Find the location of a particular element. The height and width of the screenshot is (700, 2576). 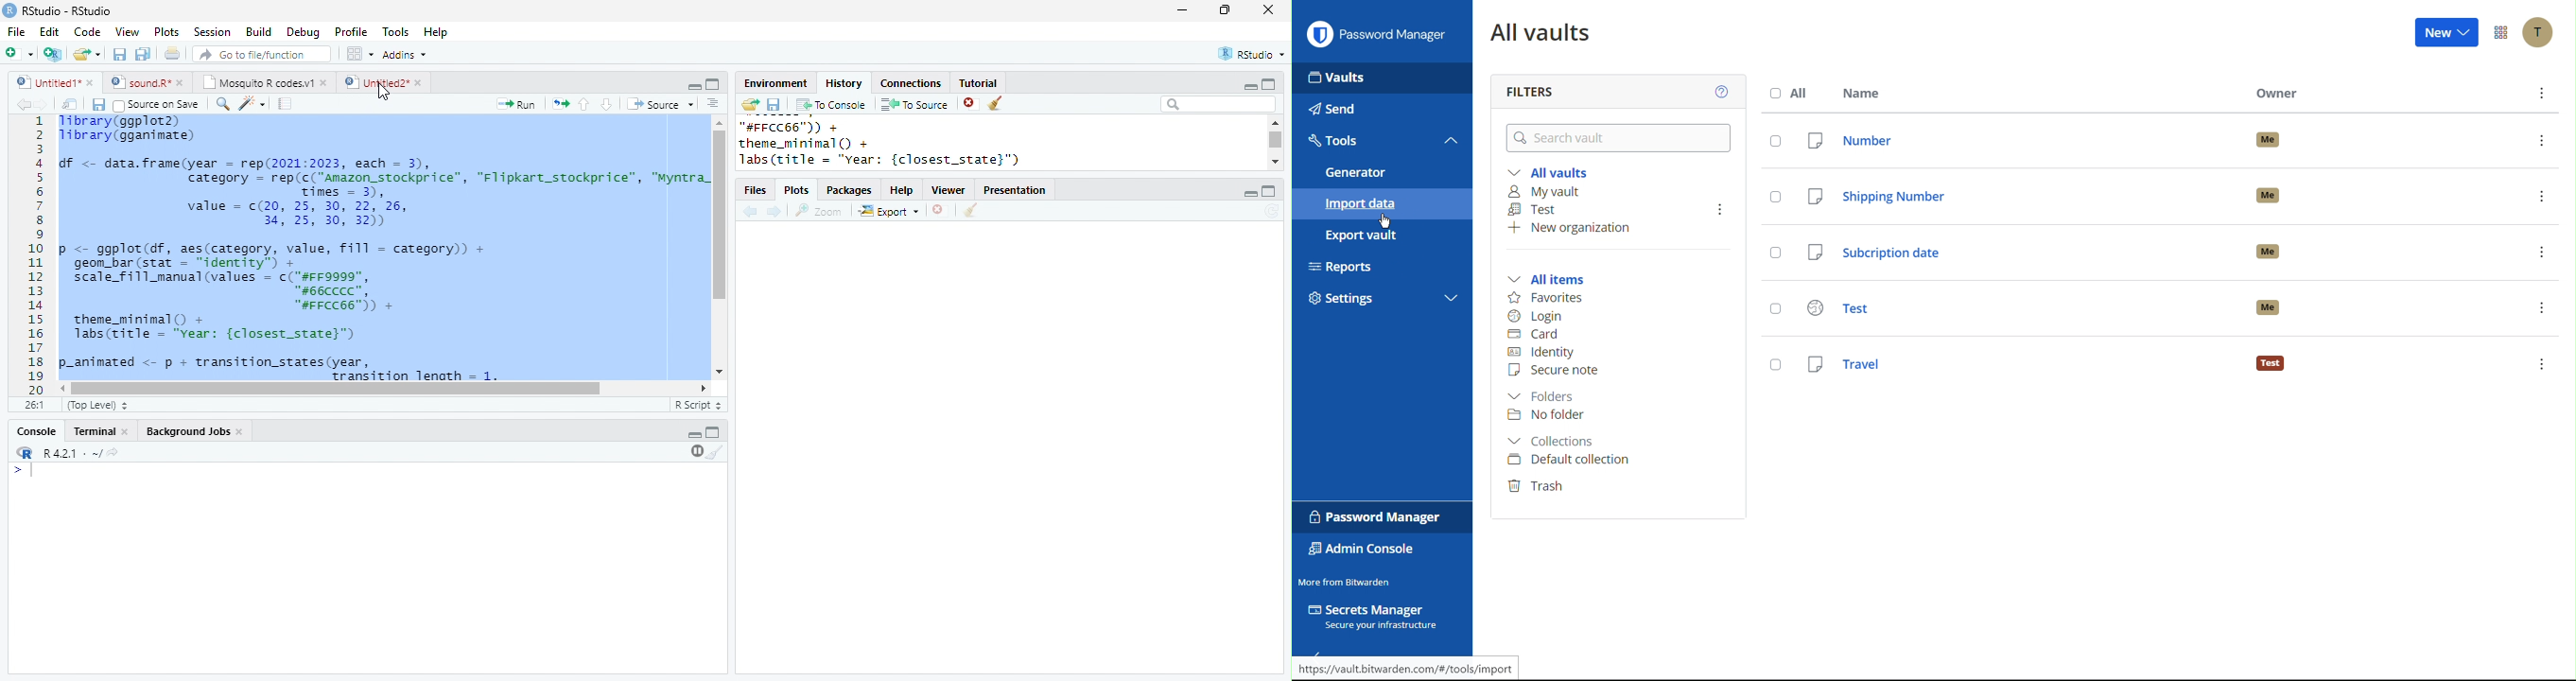

options is located at coordinates (2541, 140).